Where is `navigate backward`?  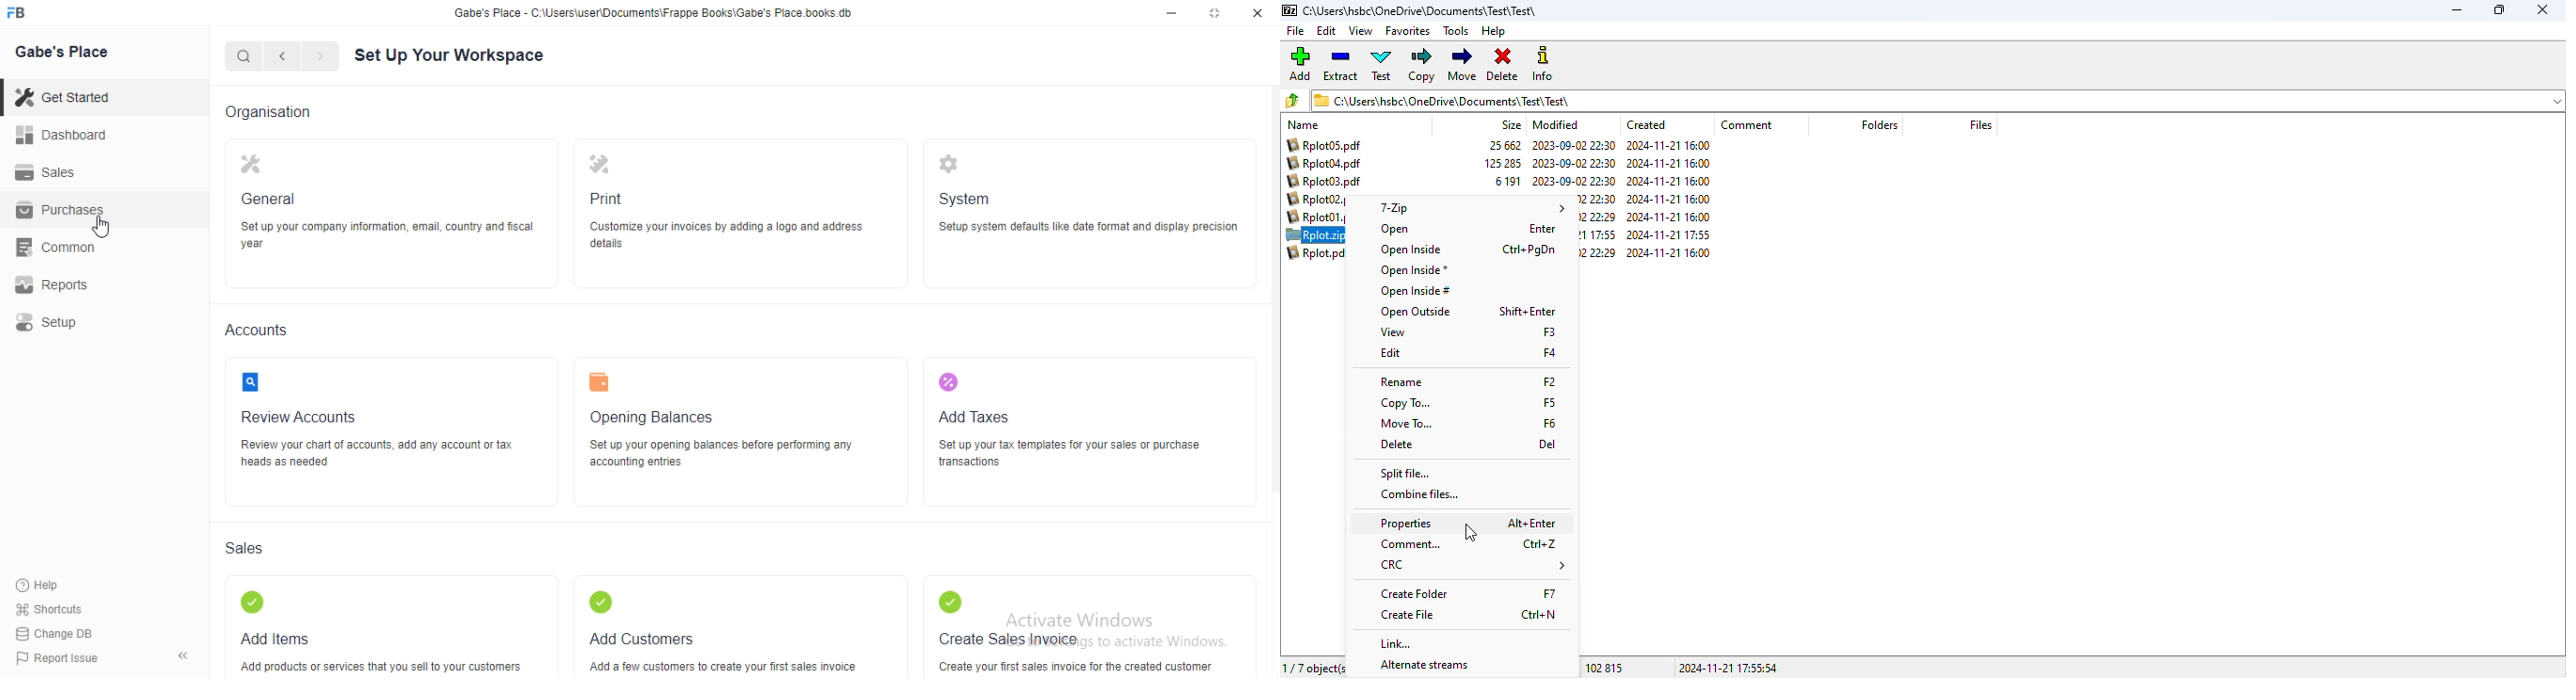 navigate backward is located at coordinates (286, 58).